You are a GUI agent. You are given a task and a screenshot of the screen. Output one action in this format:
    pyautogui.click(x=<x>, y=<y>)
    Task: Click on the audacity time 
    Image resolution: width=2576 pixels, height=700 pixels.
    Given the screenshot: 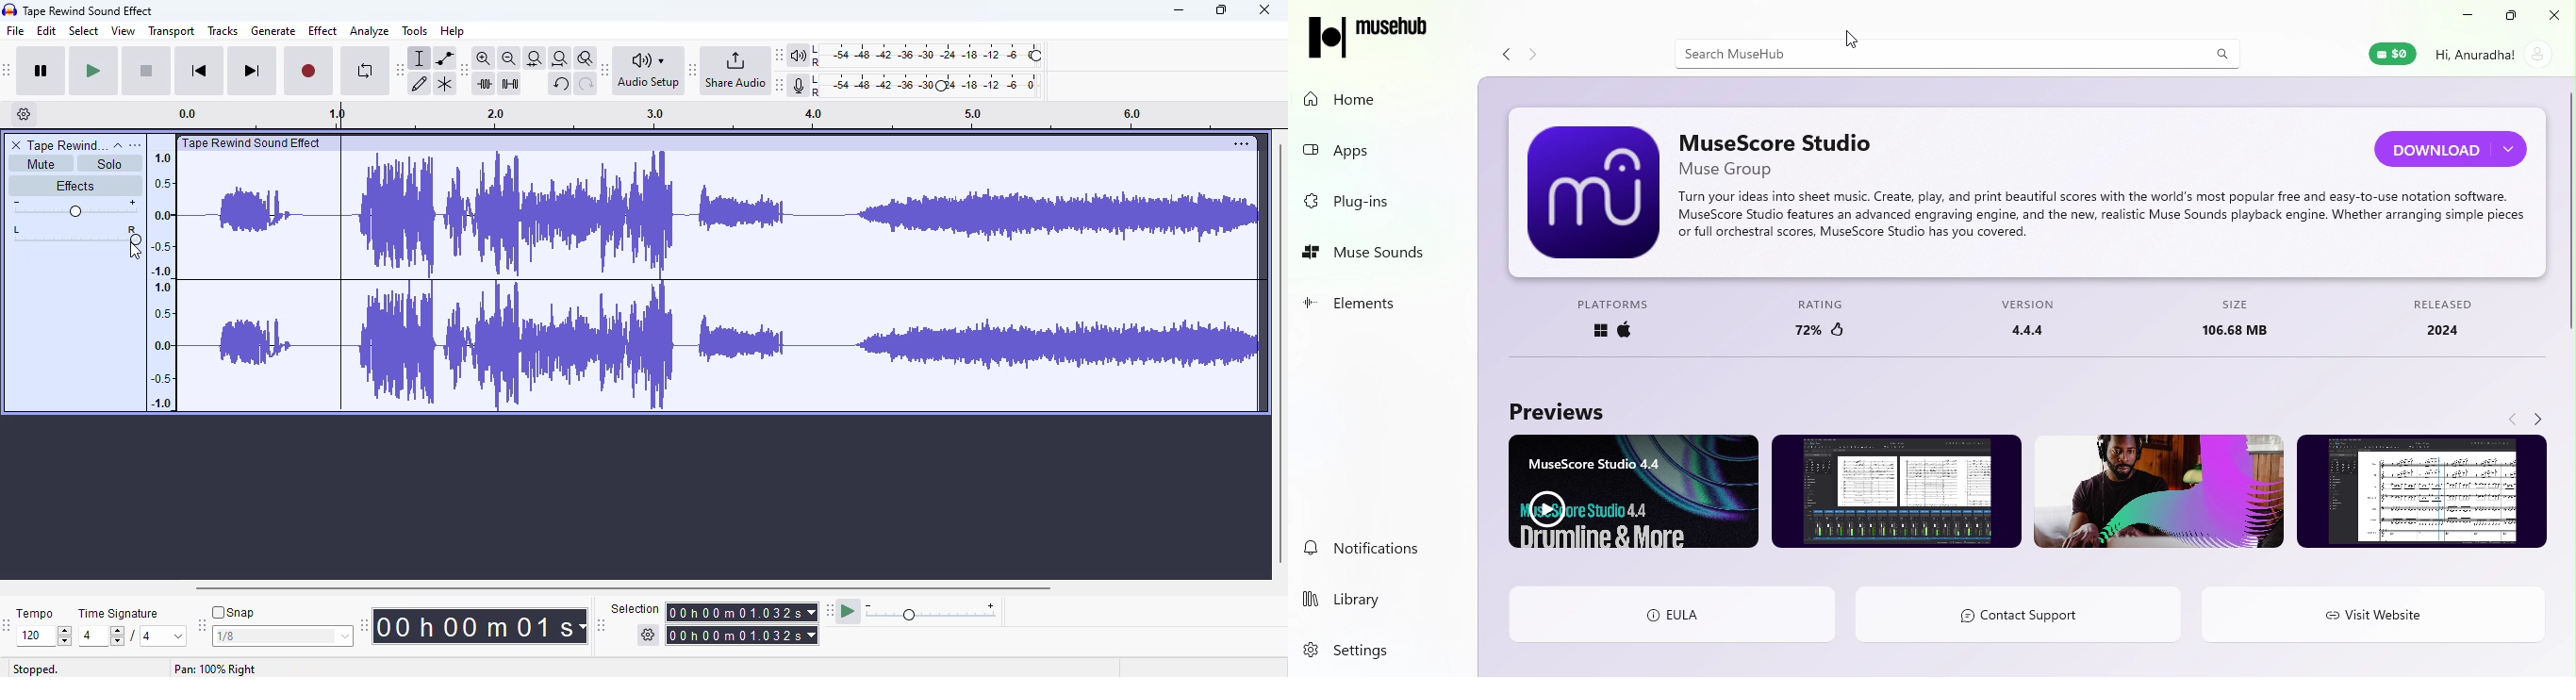 What is the action you would take?
    pyautogui.click(x=479, y=627)
    